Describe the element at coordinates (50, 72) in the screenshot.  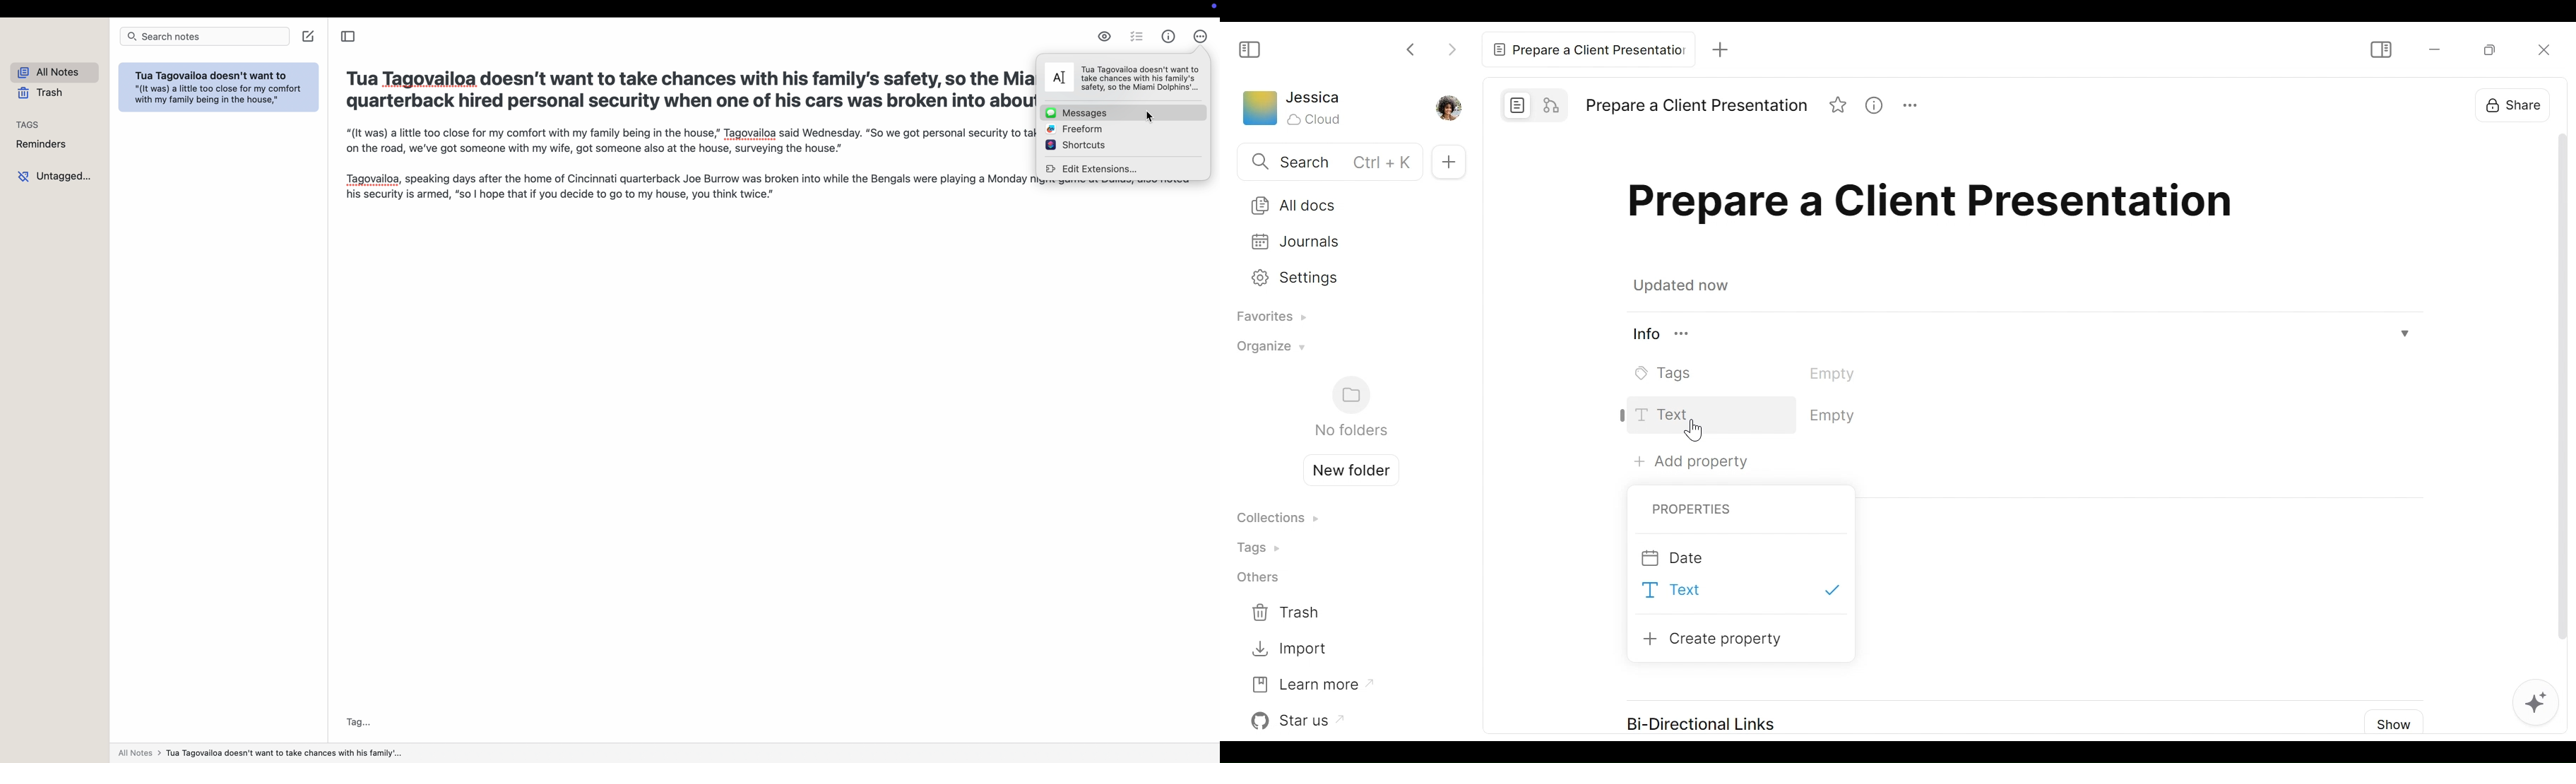
I see `all notes` at that location.